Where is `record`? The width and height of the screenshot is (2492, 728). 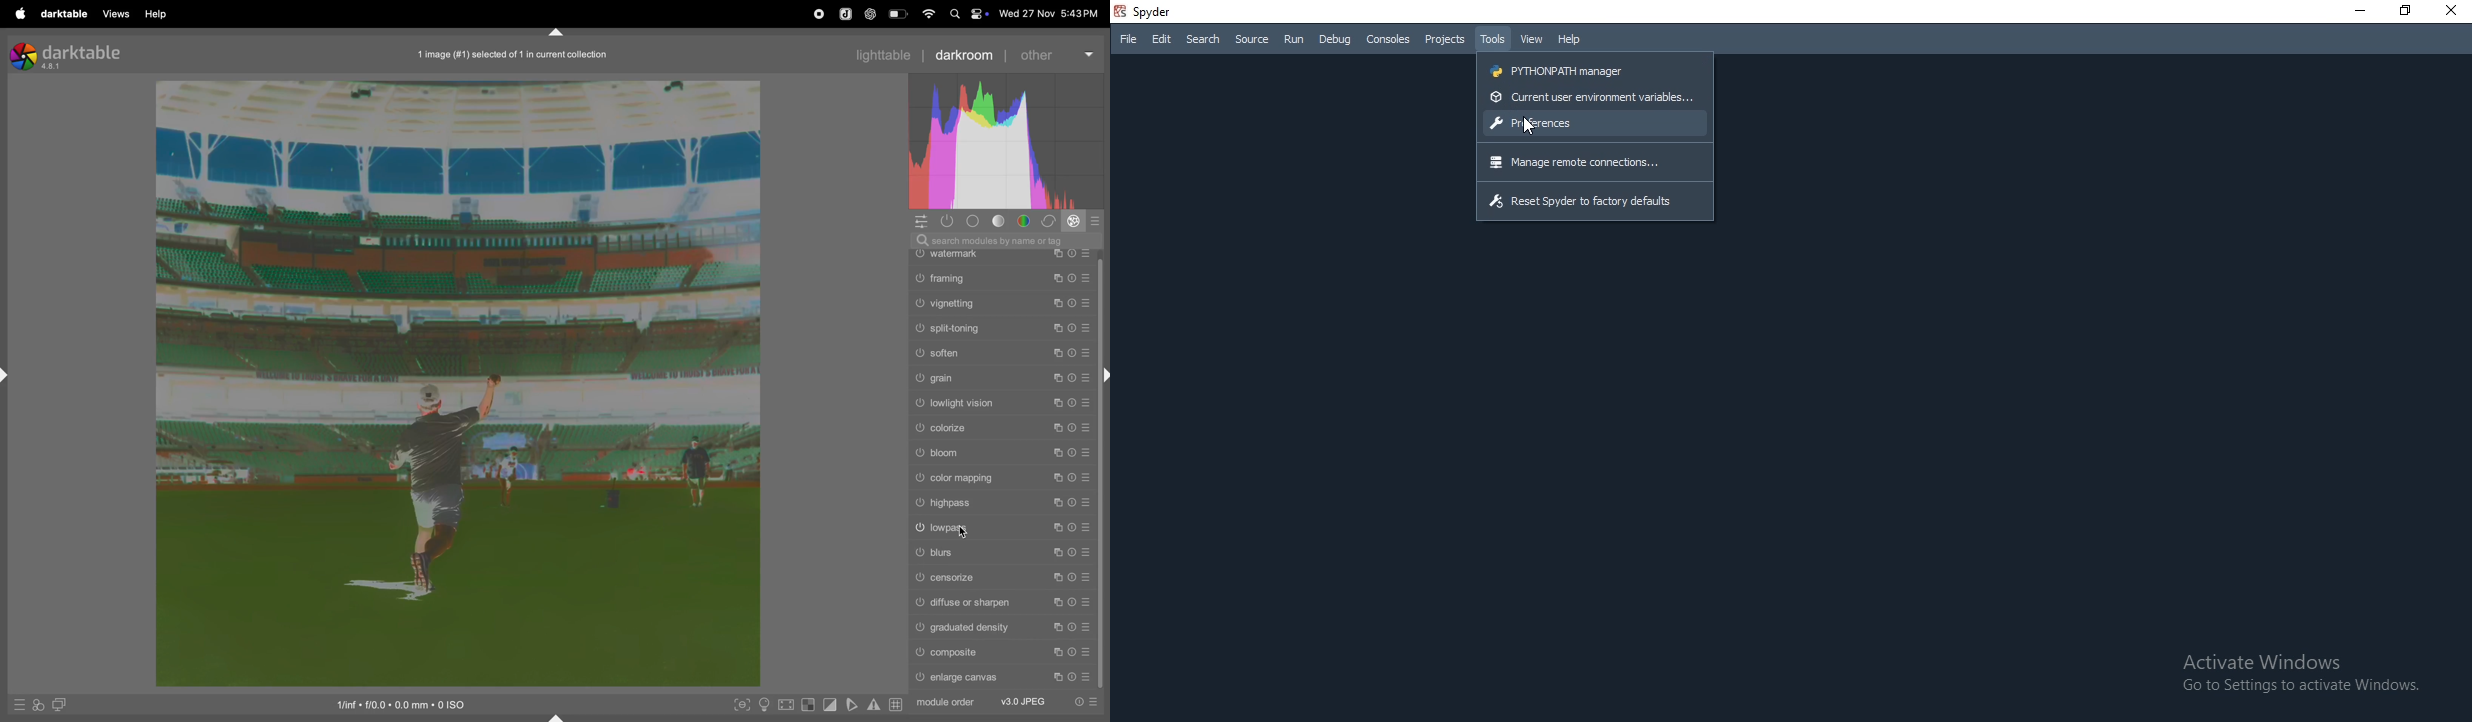
record is located at coordinates (816, 14).